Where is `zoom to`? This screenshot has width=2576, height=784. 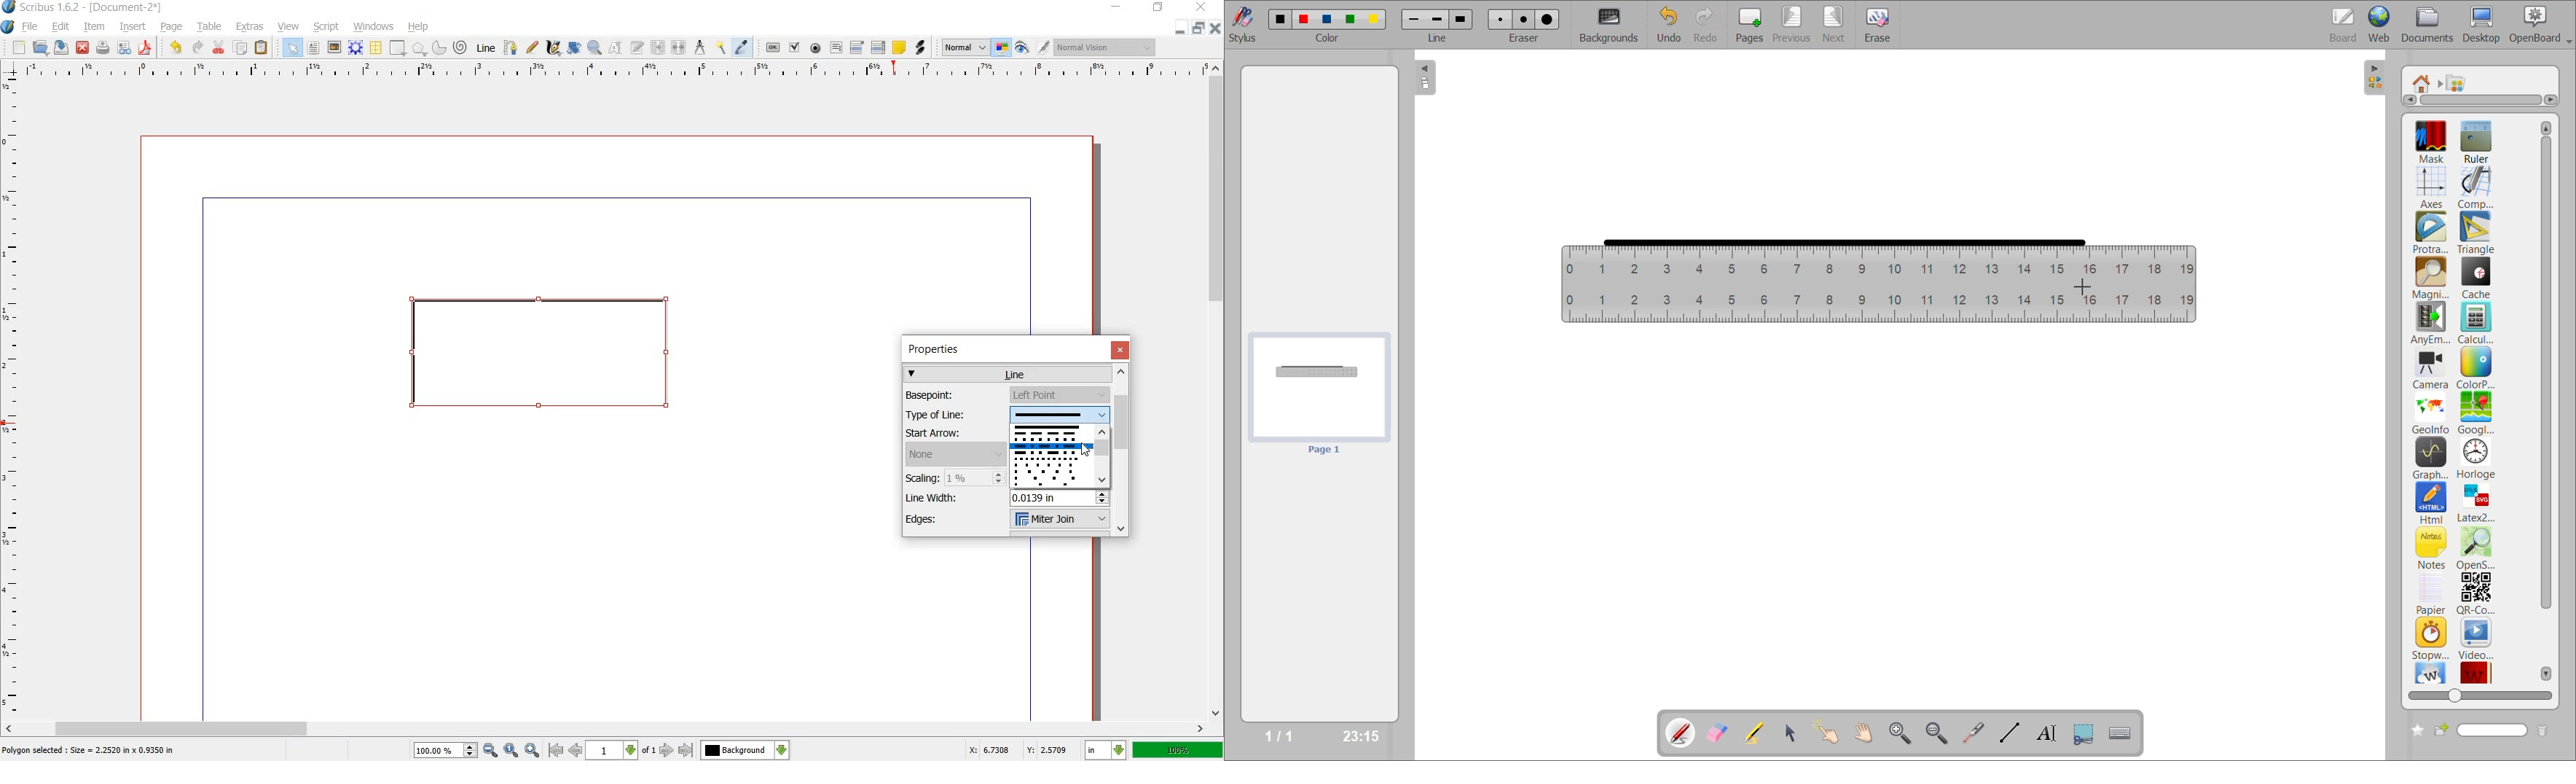 zoom to is located at coordinates (511, 750).